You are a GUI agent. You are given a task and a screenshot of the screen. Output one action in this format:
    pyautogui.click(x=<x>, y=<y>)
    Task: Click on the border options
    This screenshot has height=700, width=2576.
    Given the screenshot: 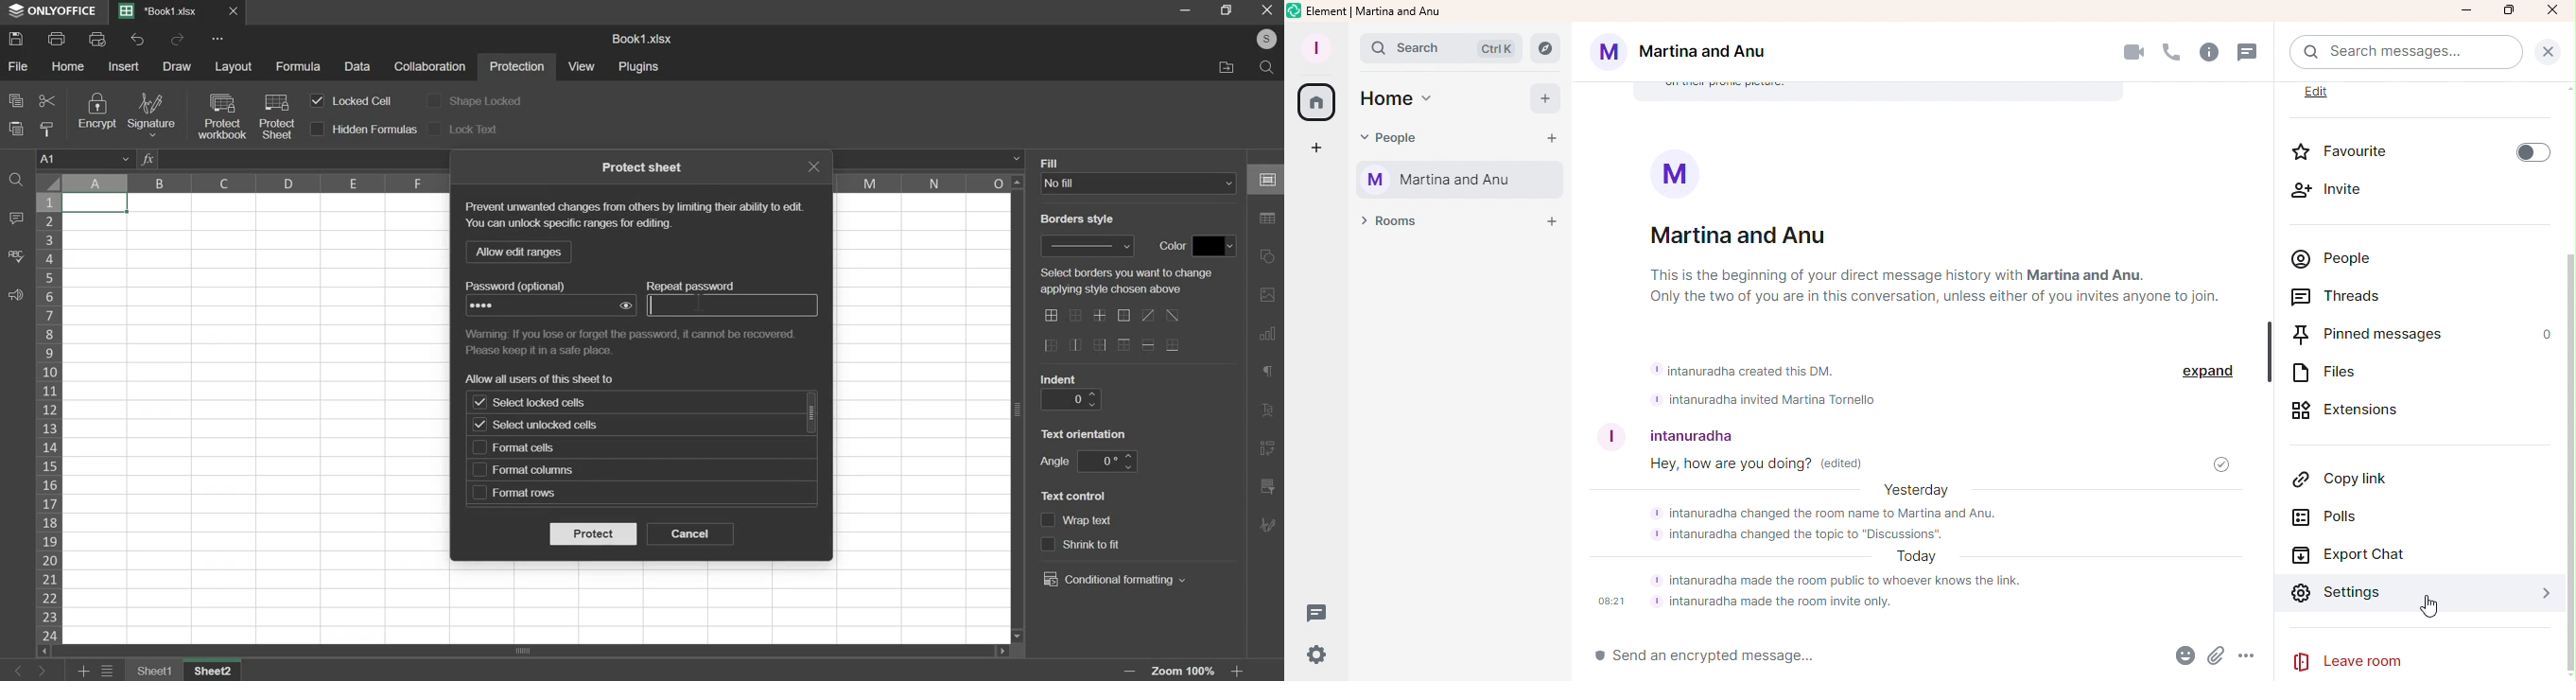 What is the action you would take?
    pyautogui.click(x=1175, y=316)
    